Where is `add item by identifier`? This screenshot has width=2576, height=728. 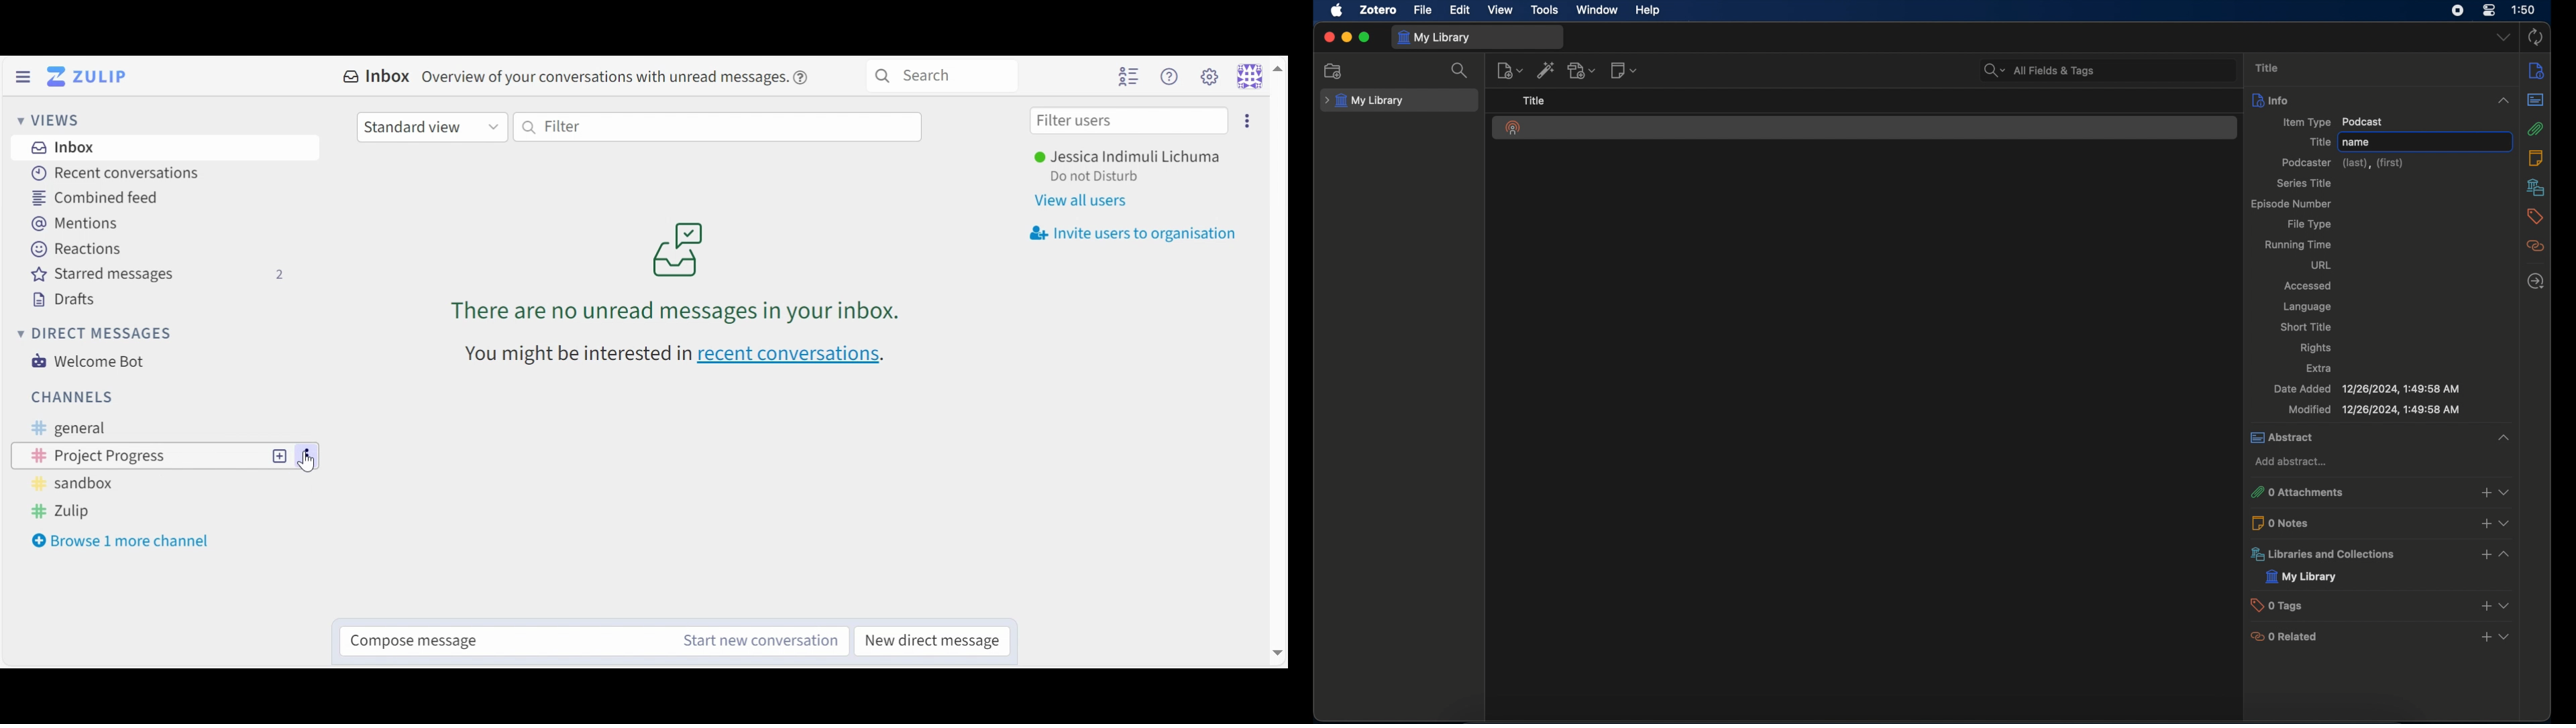
add item by identifier is located at coordinates (1546, 70).